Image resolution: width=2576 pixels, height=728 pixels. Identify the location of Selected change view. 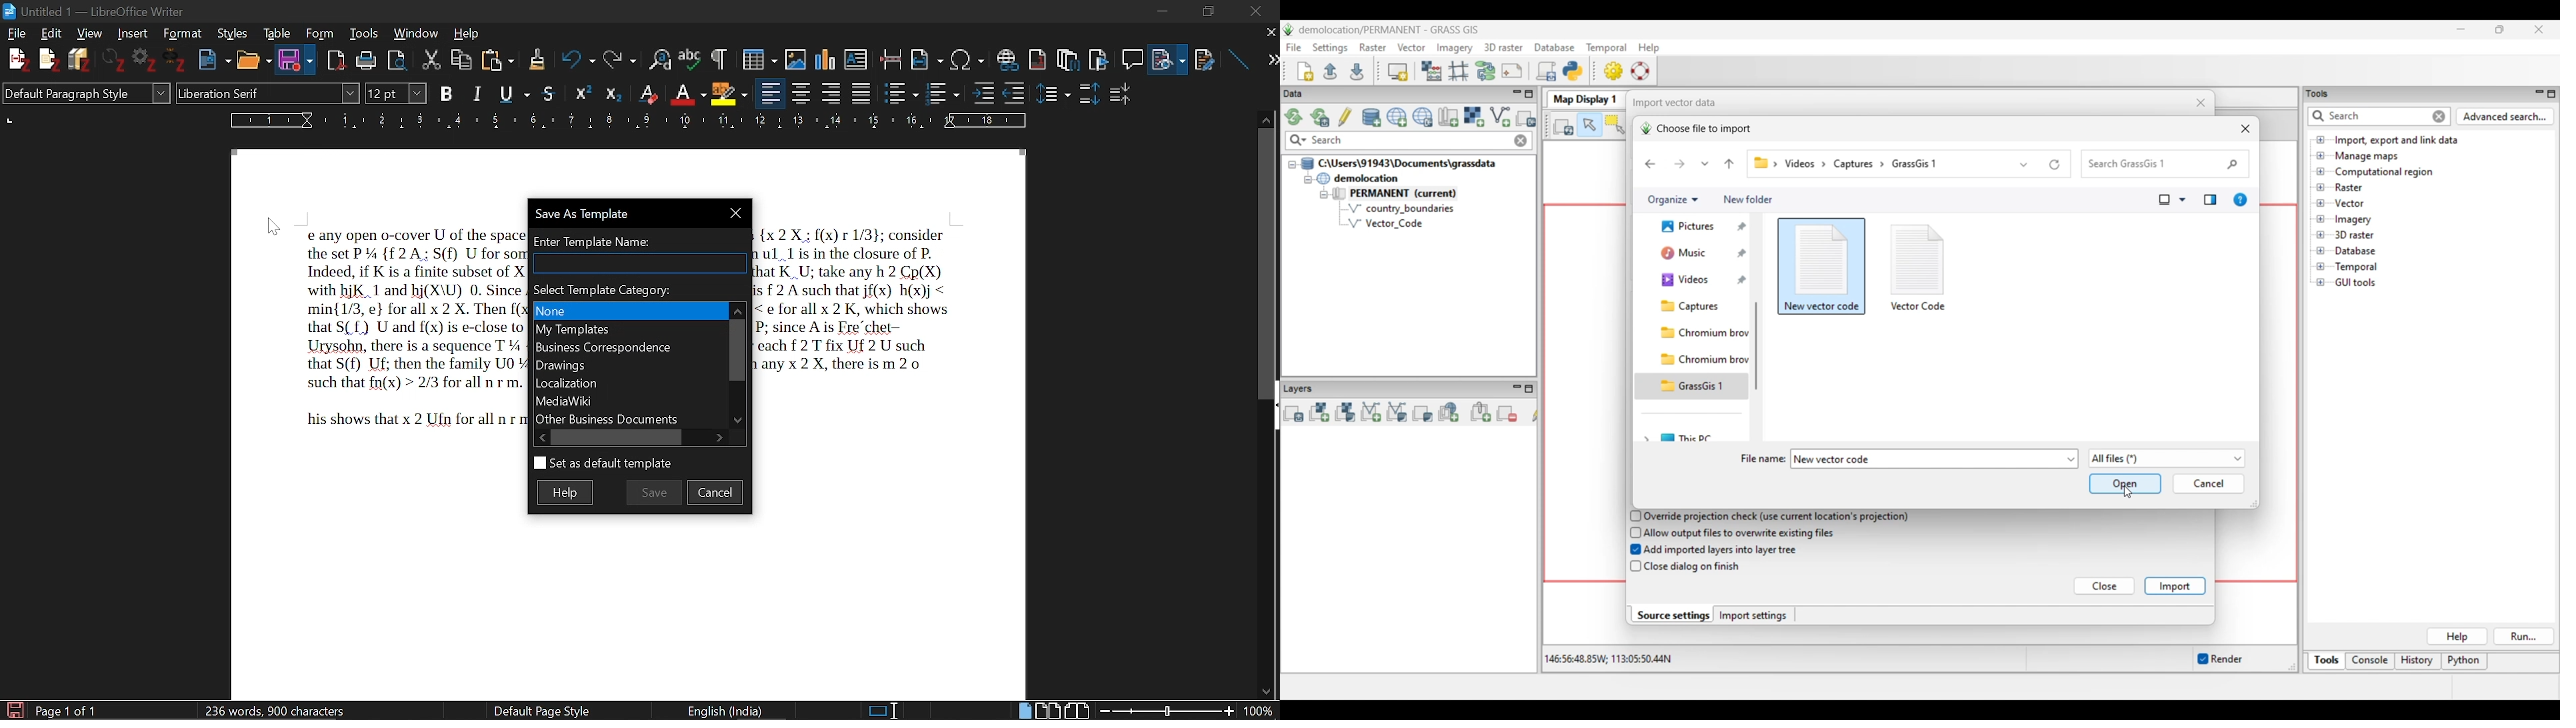
(2165, 200).